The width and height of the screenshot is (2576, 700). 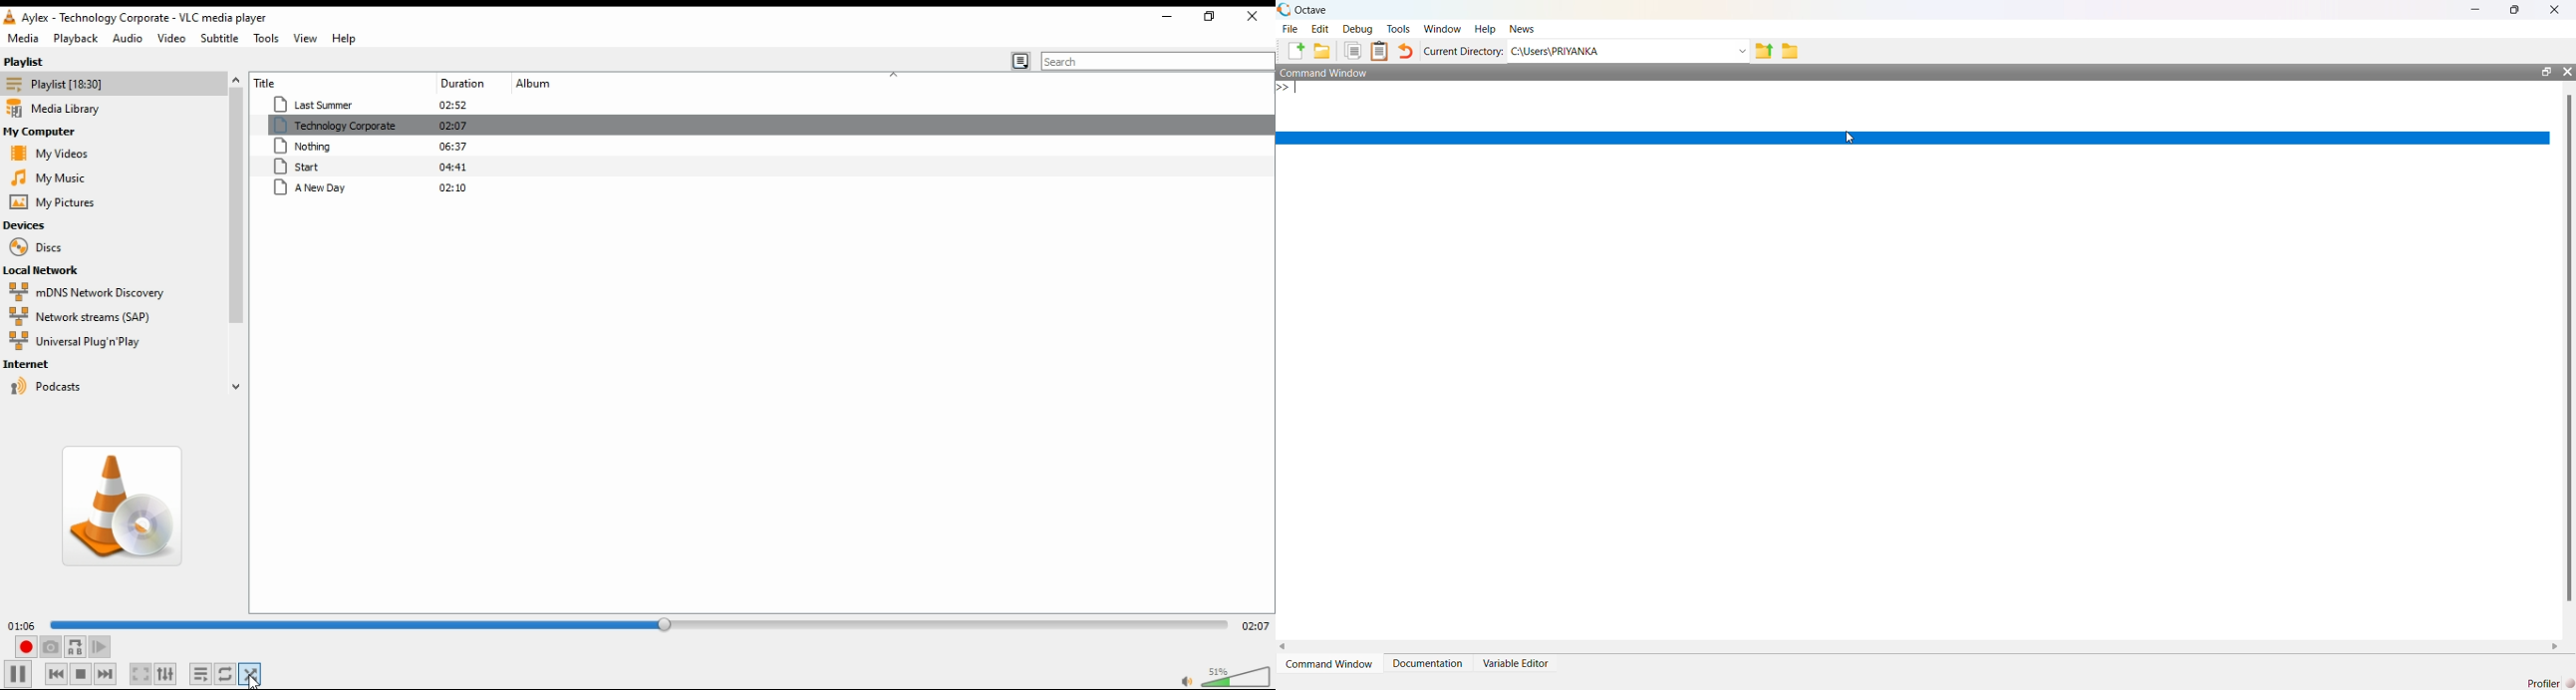 I want to click on devices, so click(x=26, y=224).